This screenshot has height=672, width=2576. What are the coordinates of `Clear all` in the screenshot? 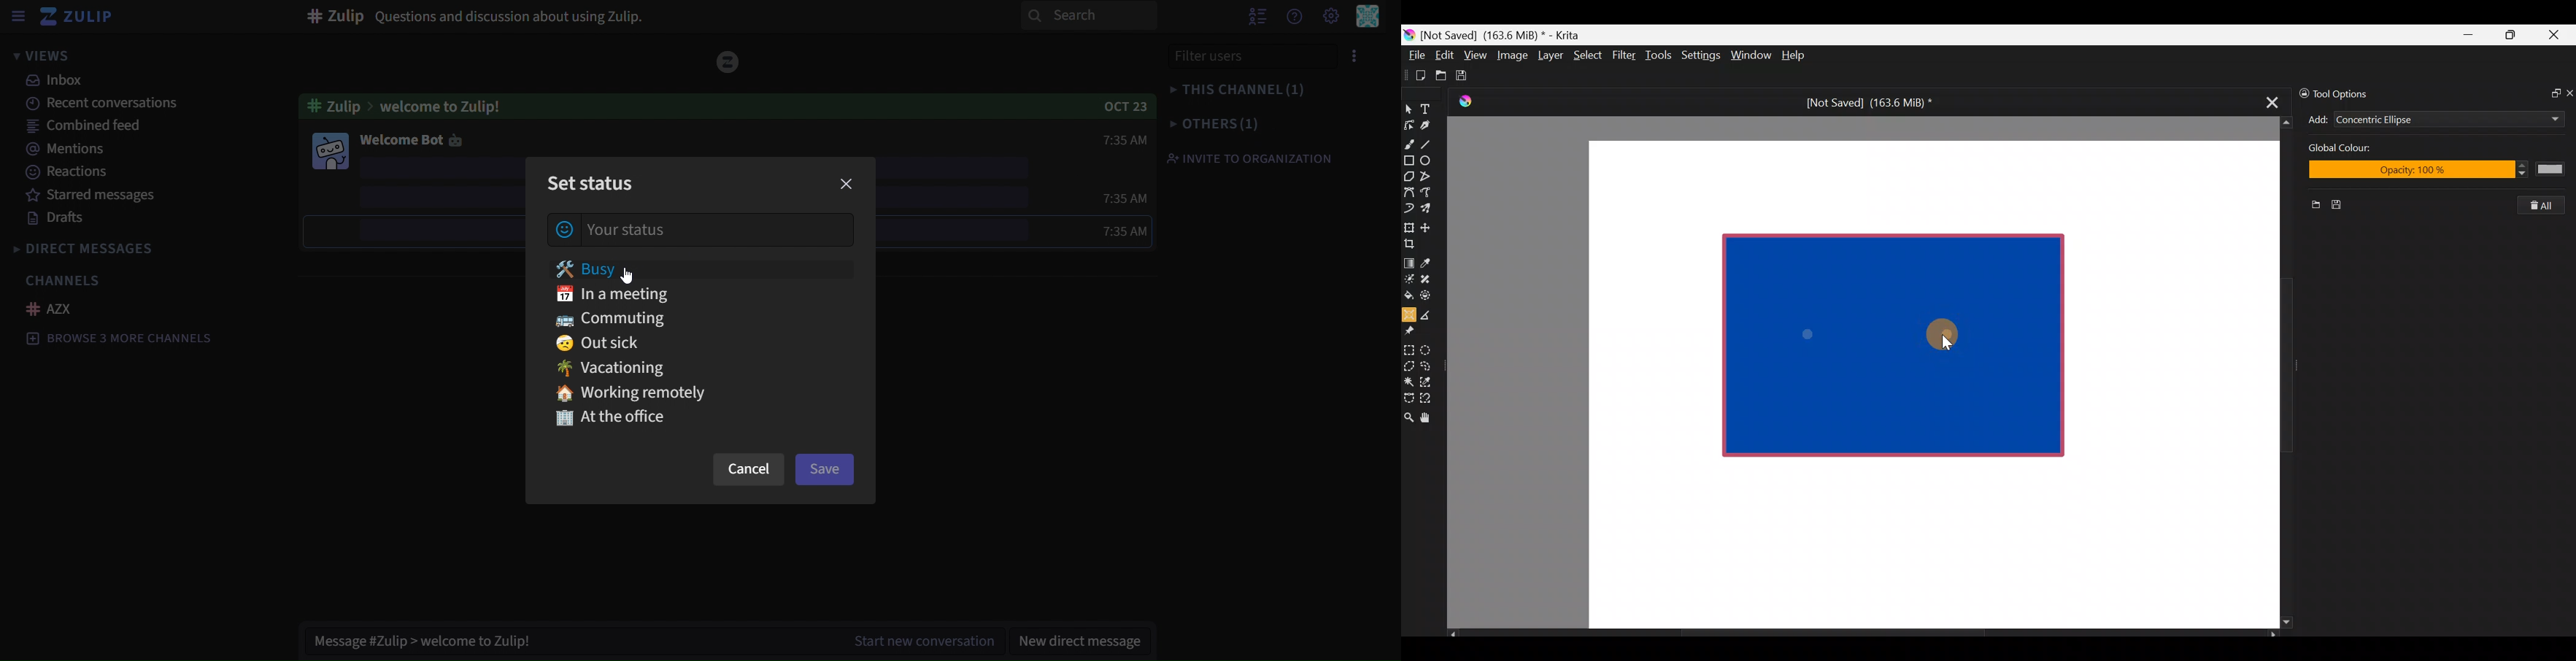 It's located at (2547, 205).